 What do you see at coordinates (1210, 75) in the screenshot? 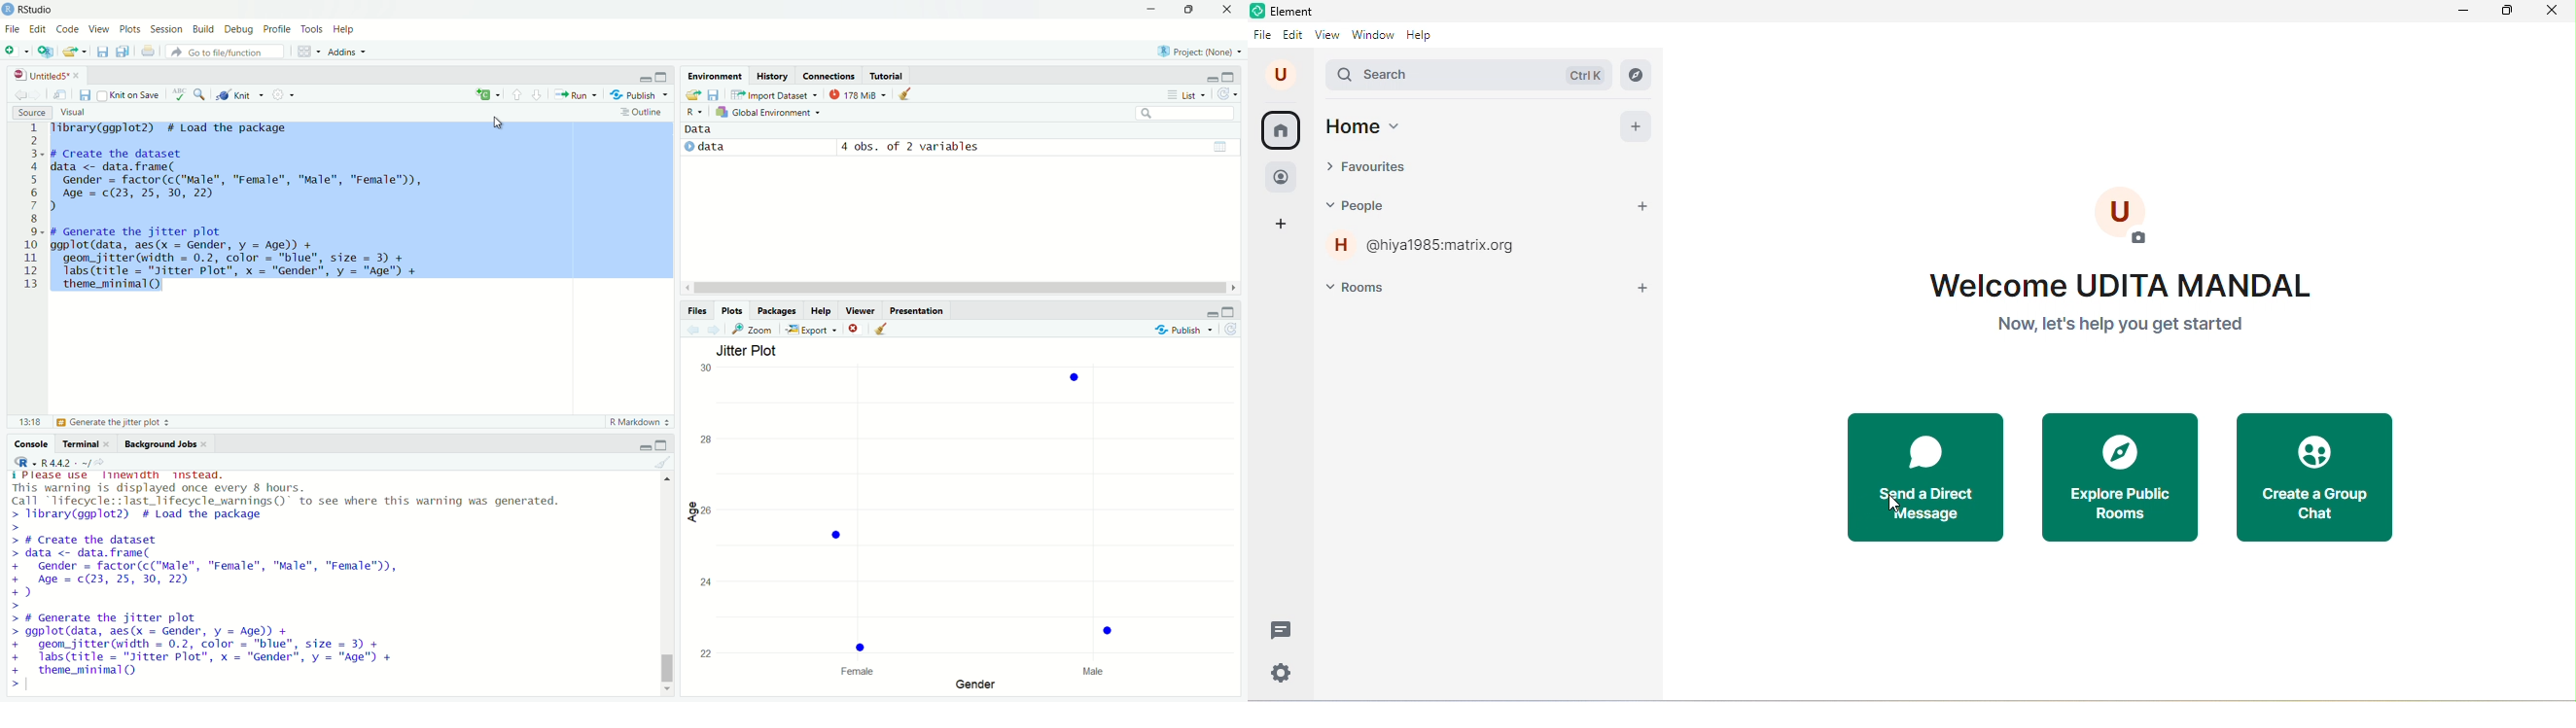
I see `minimize` at bounding box center [1210, 75].